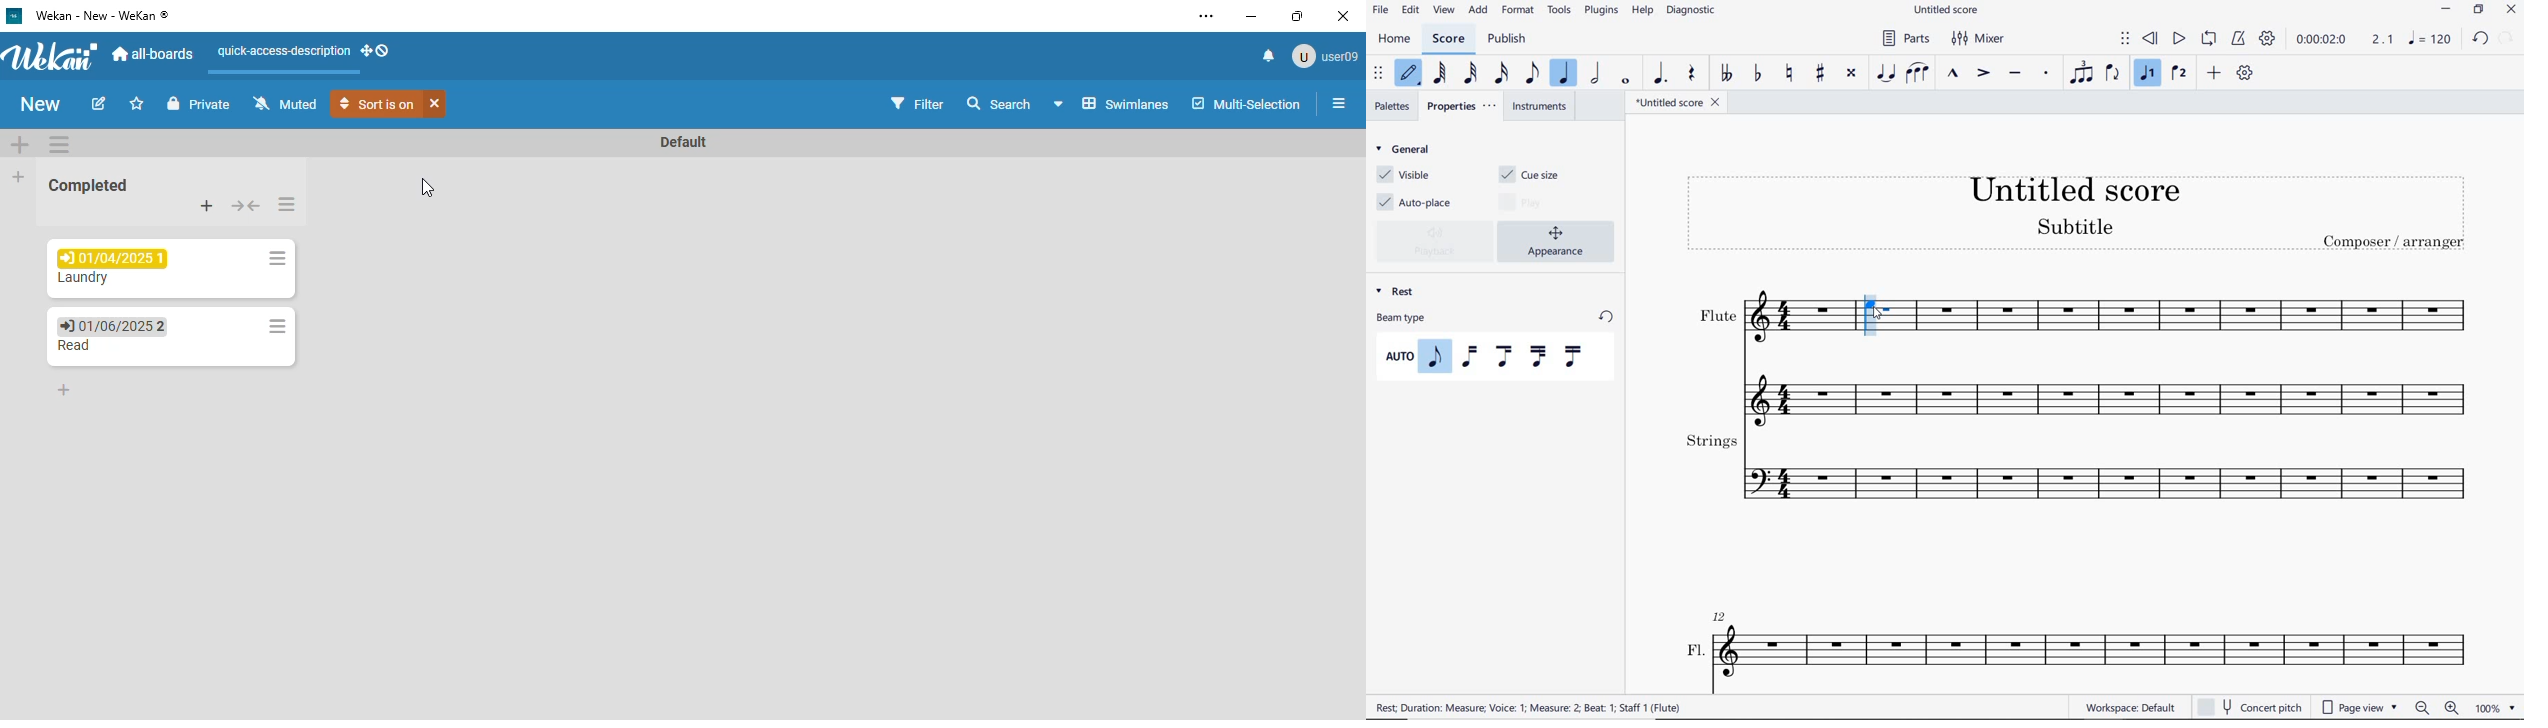 The image size is (2548, 728). Describe the element at coordinates (1909, 39) in the screenshot. I see `PARTS` at that location.